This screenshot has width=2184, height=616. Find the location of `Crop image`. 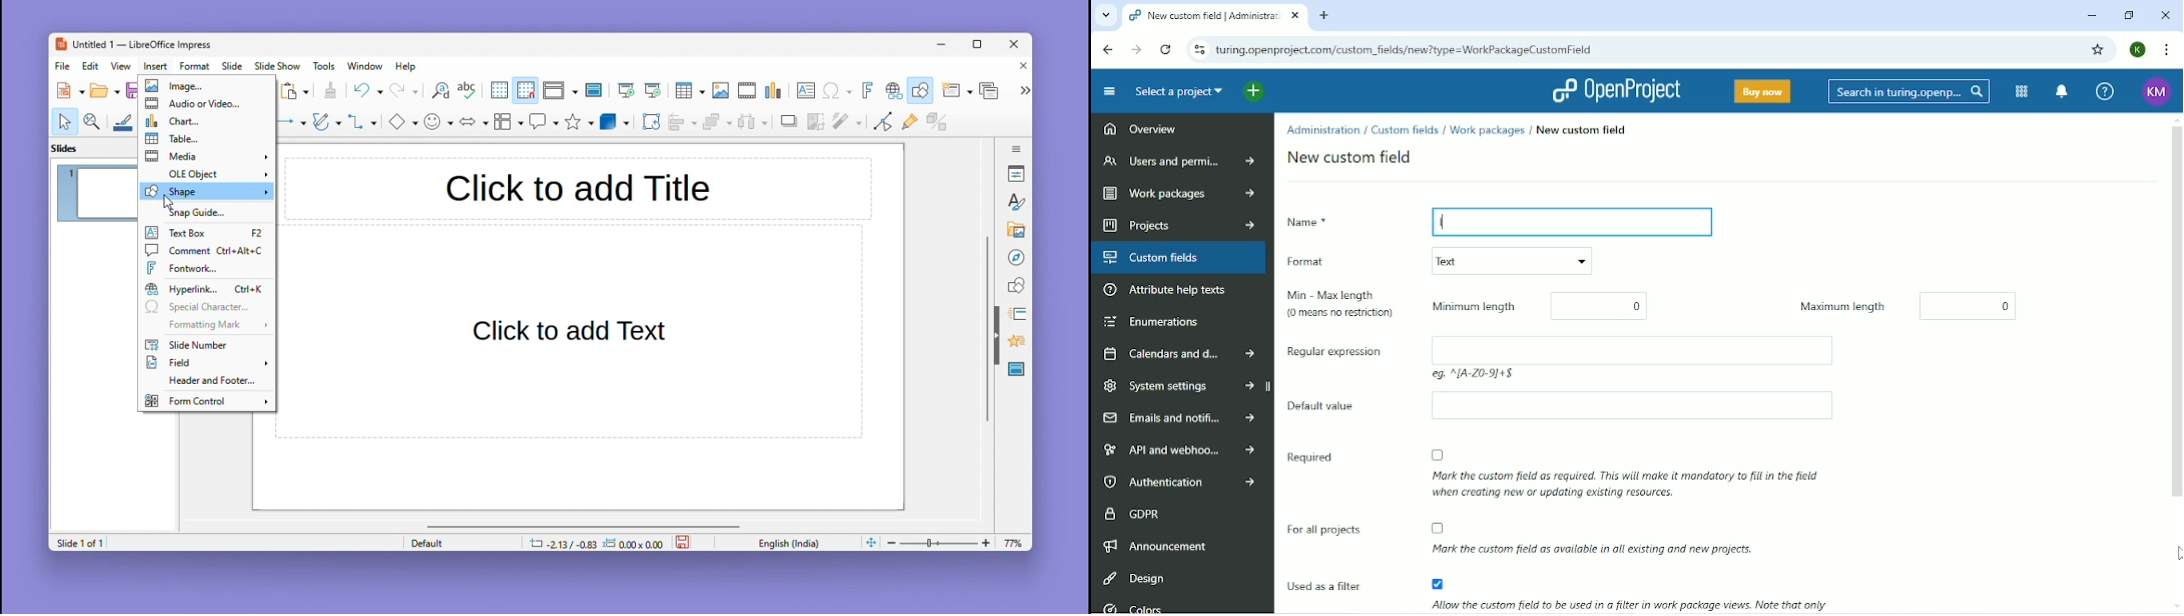

Crop image is located at coordinates (817, 125).